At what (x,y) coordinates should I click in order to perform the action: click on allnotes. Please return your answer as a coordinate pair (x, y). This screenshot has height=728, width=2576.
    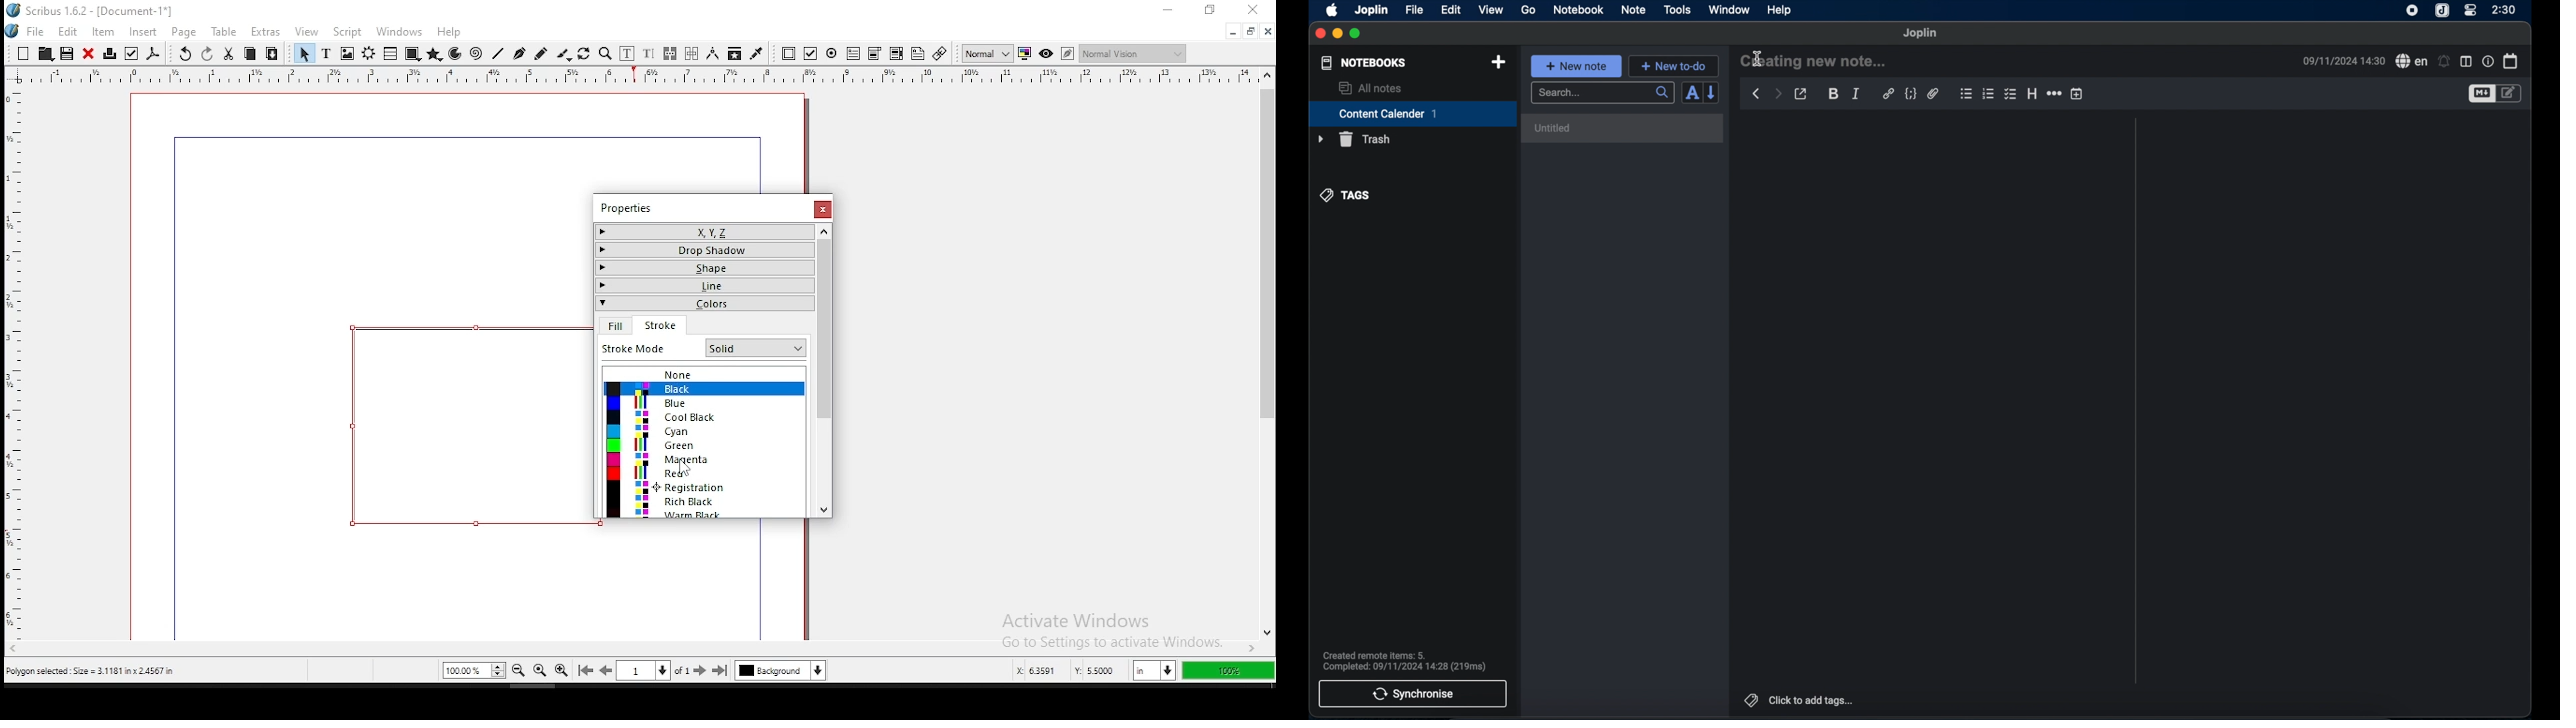
    Looking at the image, I should click on (1371, 88).